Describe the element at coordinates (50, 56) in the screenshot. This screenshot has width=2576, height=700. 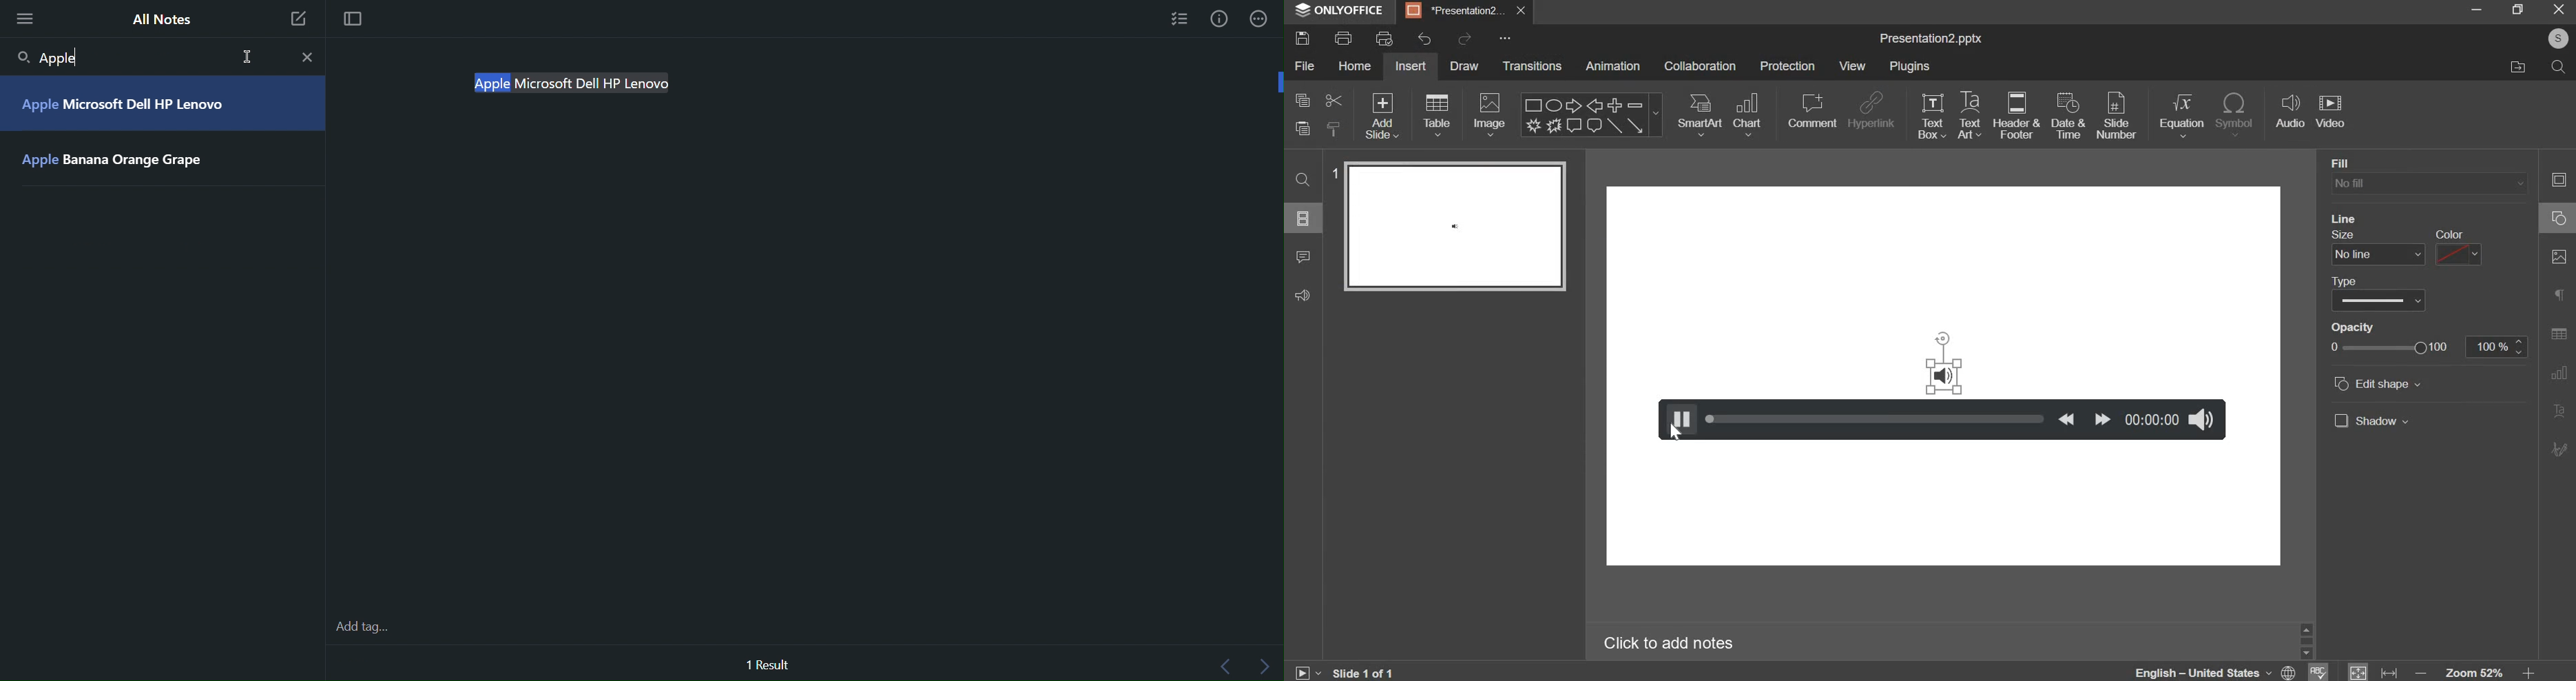
I see `Apple` at that location.